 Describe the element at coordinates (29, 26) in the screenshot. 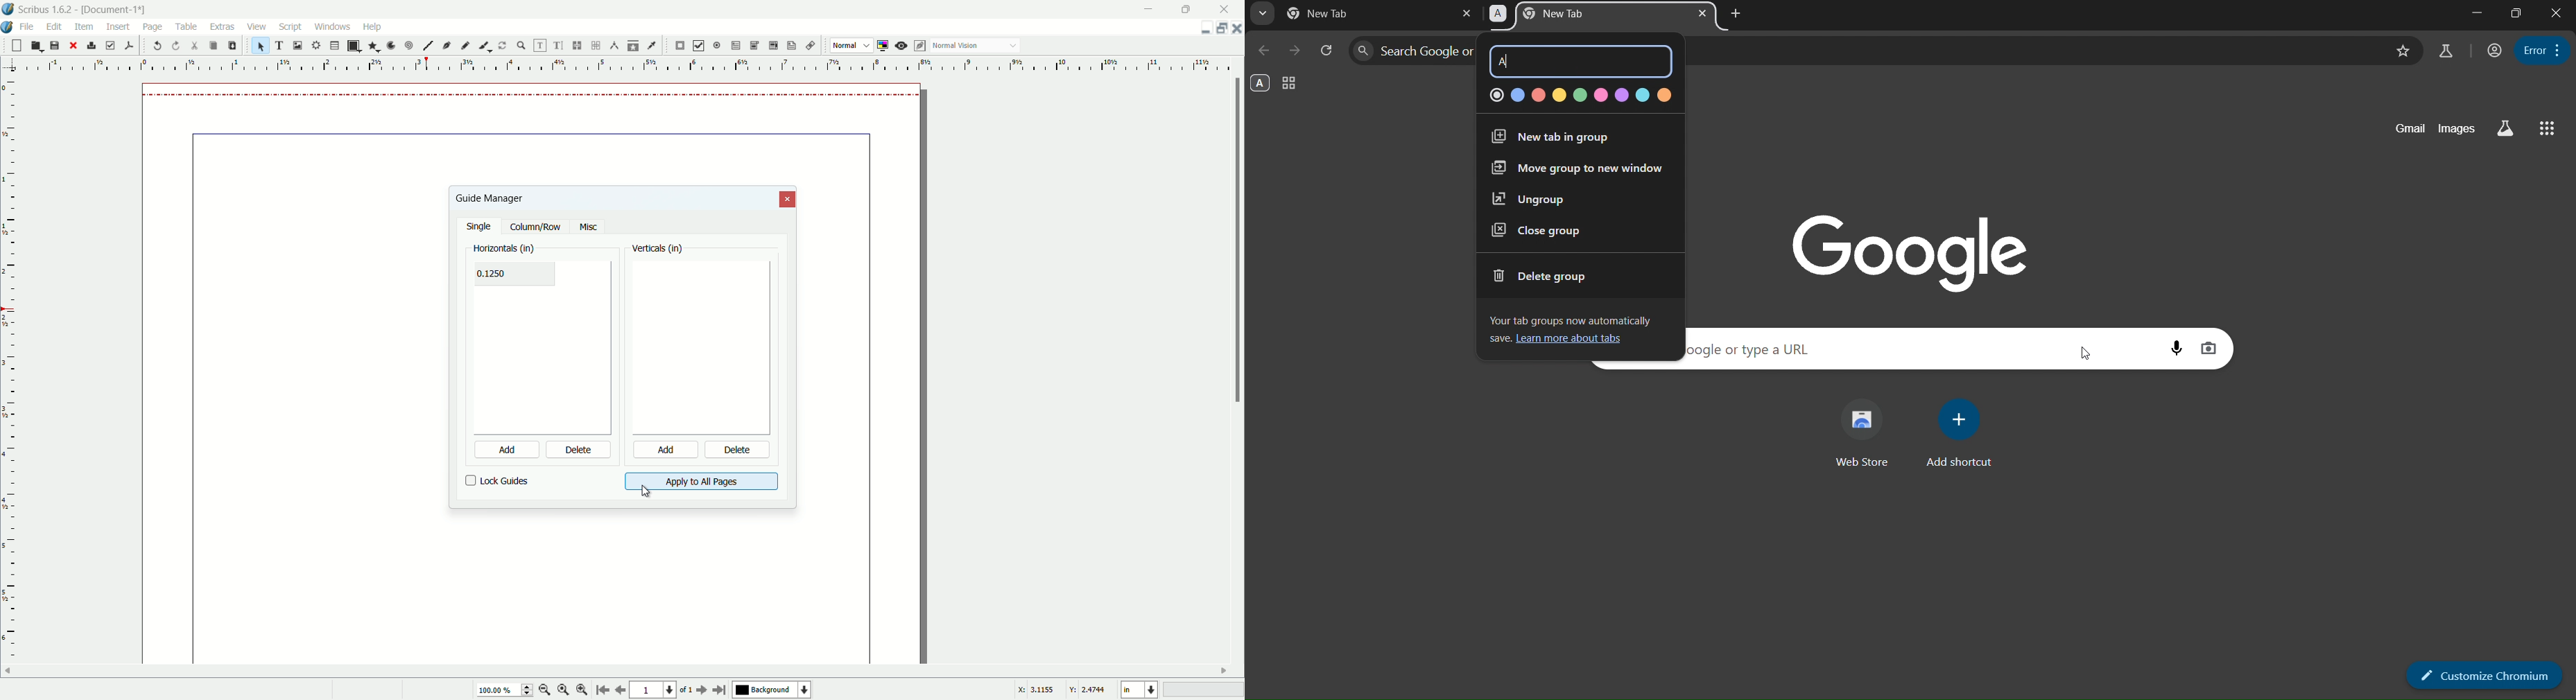

I see `file menu` at that location.